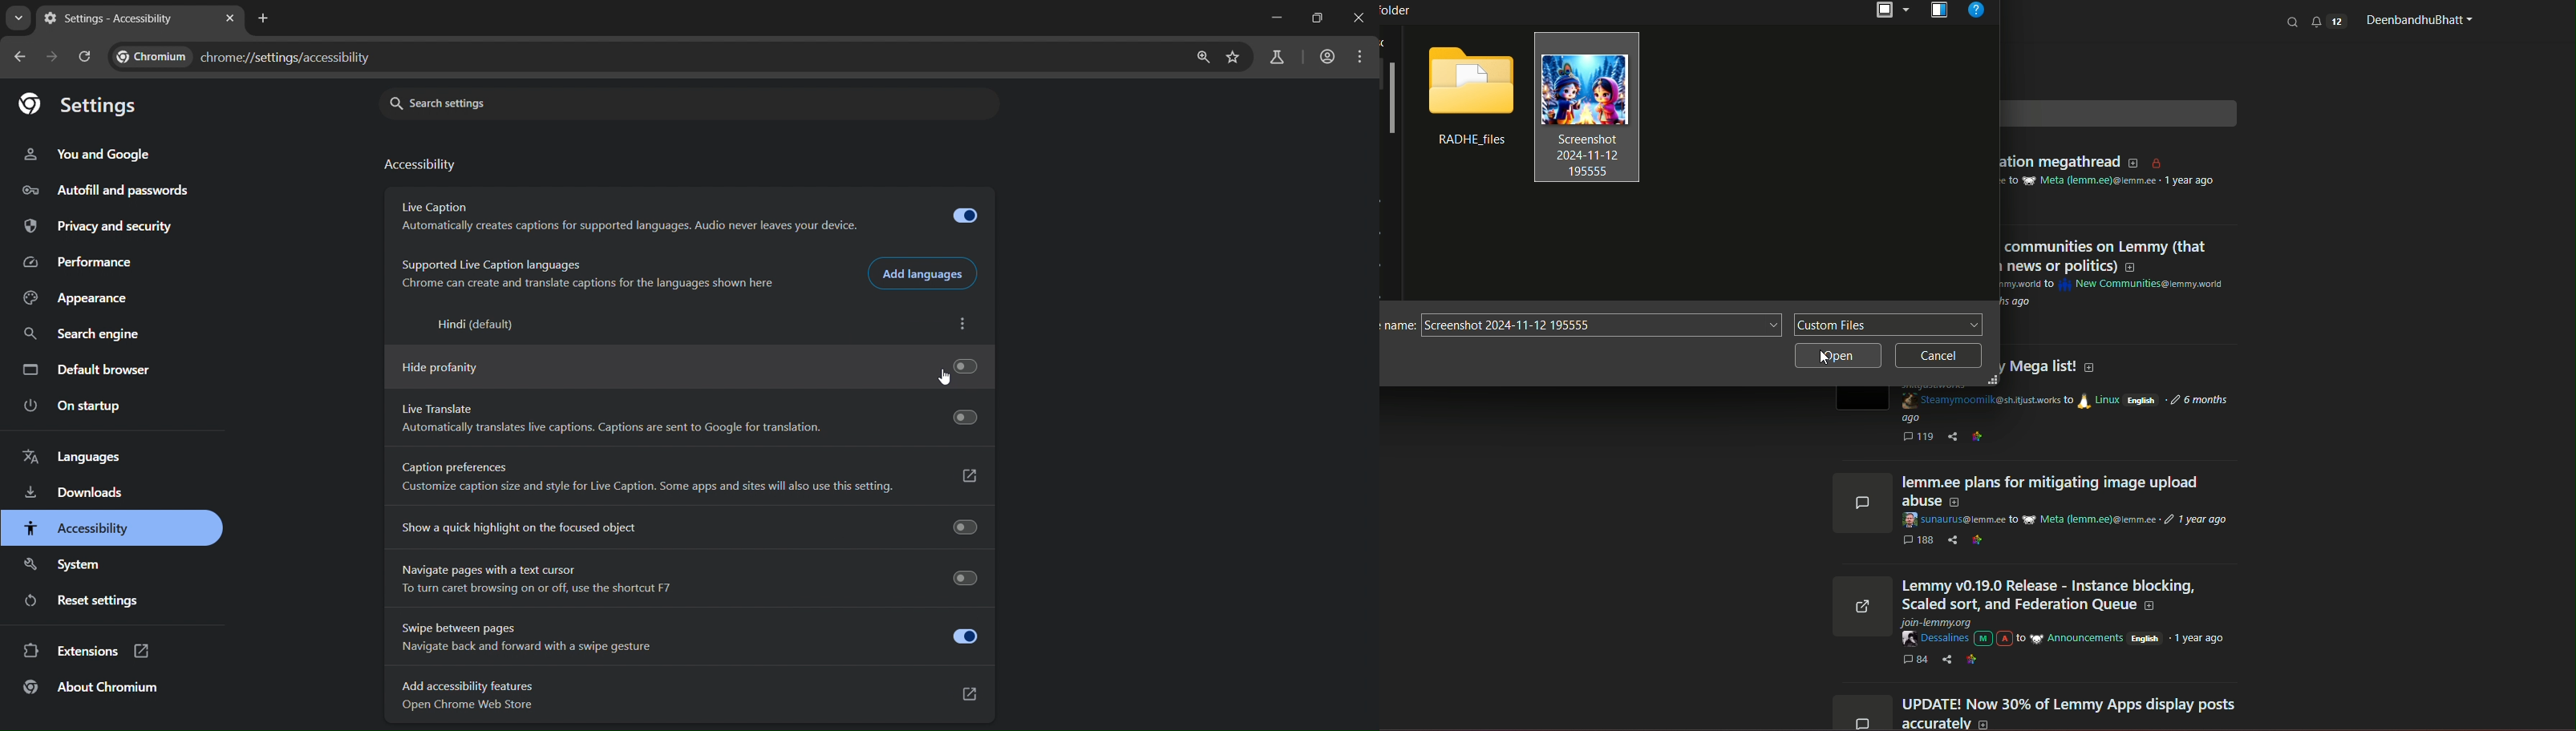 The image size is (2576, 756). I want to click on close, so click(1361, 20).